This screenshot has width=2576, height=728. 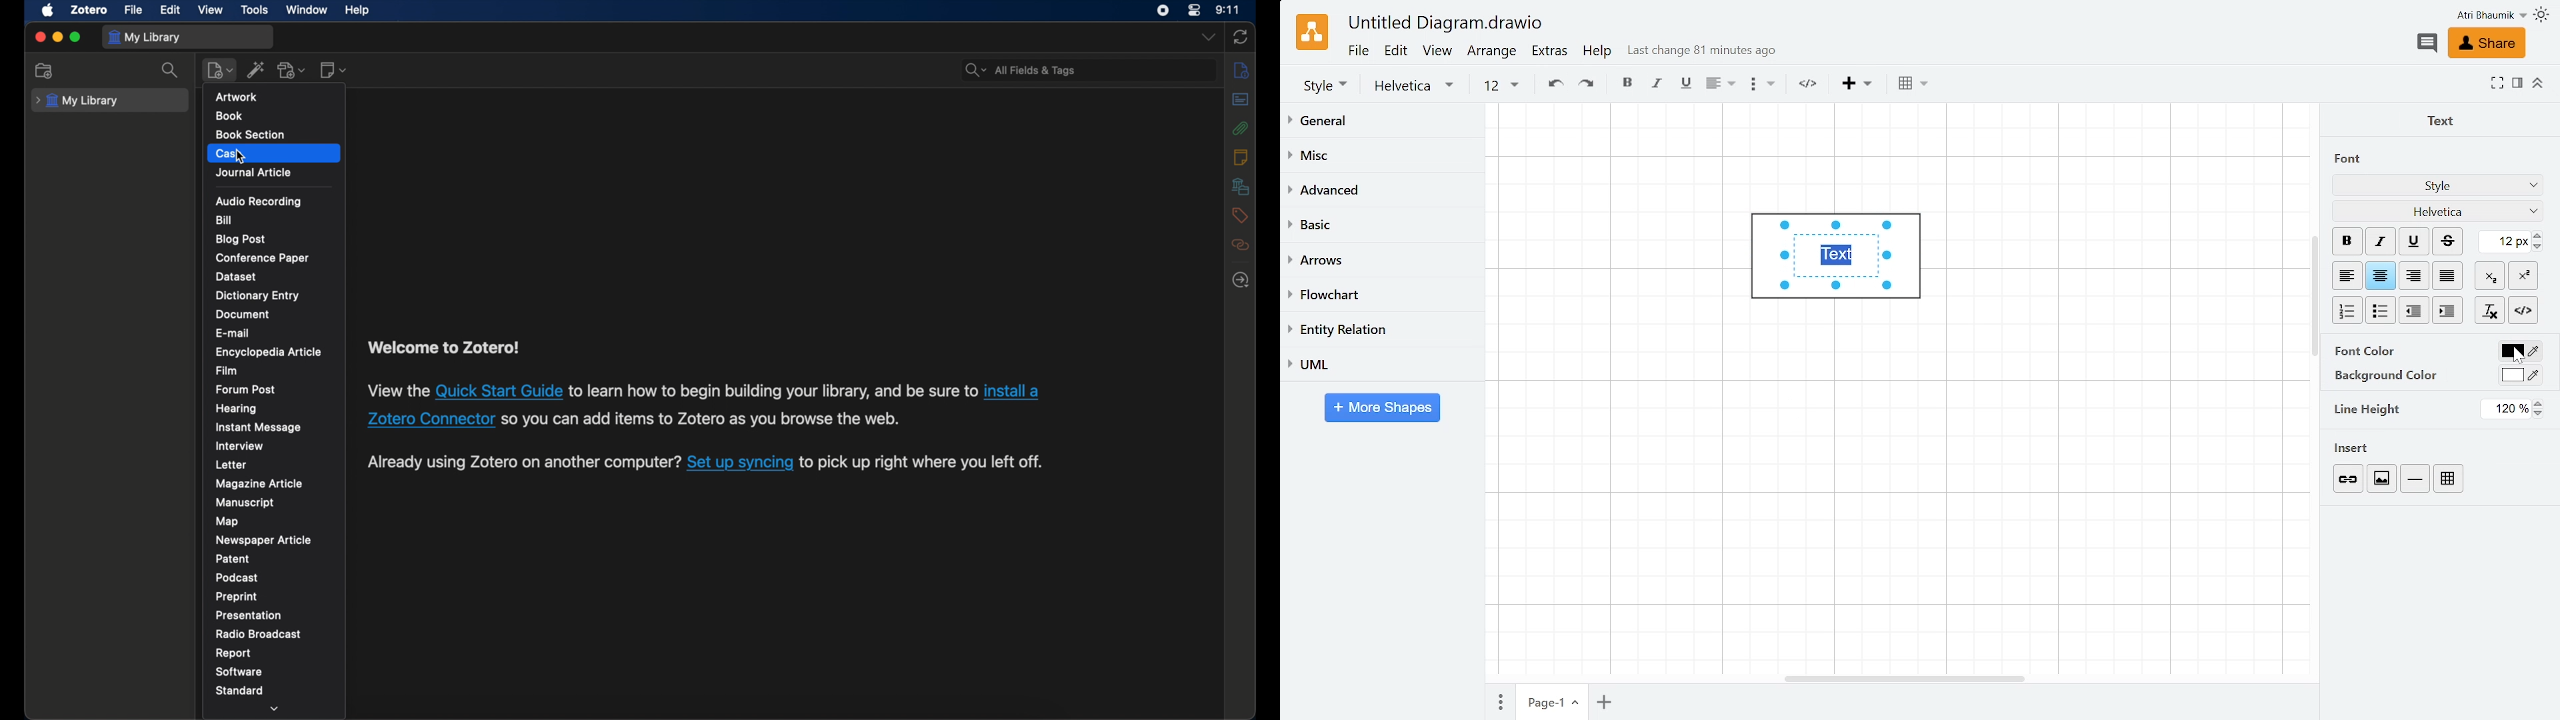 What do you see at coordinates (1382, 191) in the screenshot?
I see `Advanced` at bounding box center [1382, 191].